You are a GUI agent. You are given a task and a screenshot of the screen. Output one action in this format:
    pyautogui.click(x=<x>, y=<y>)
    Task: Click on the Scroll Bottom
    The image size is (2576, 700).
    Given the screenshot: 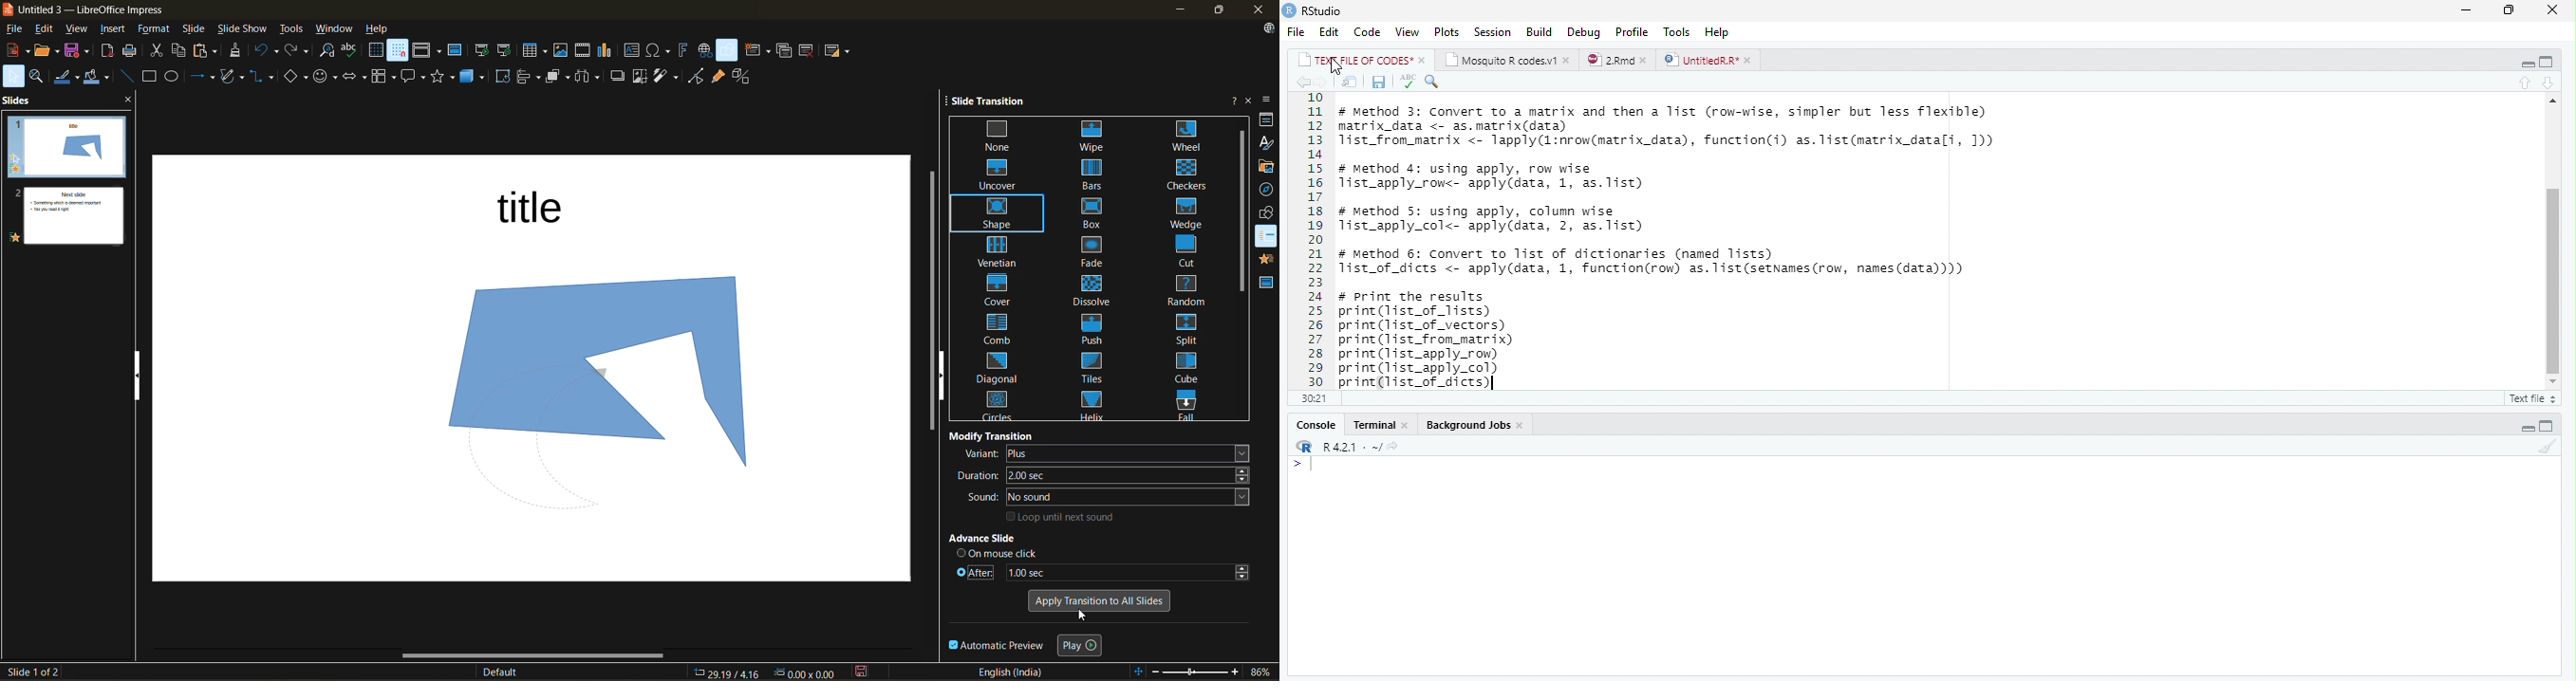 What is the action you would take?
    pyautogui.click(x=2552, y=380)
    